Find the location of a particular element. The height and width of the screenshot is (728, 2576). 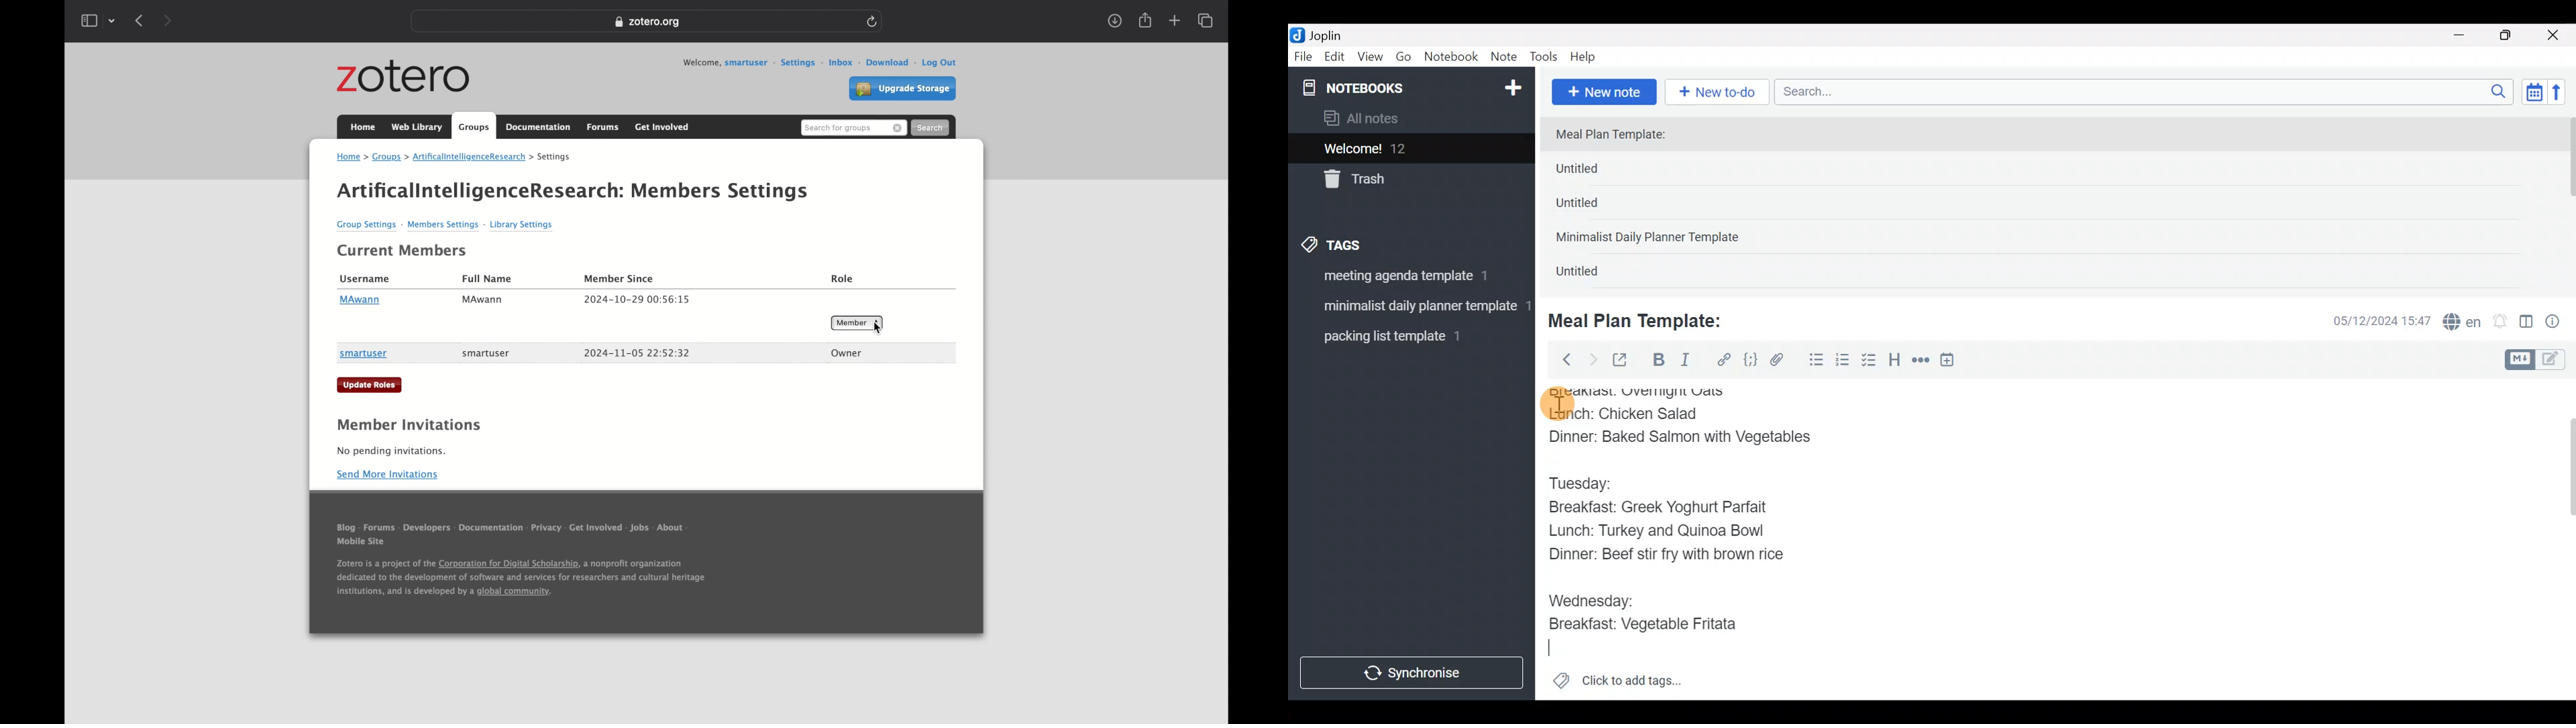

home is located at coordinates (364, 127).